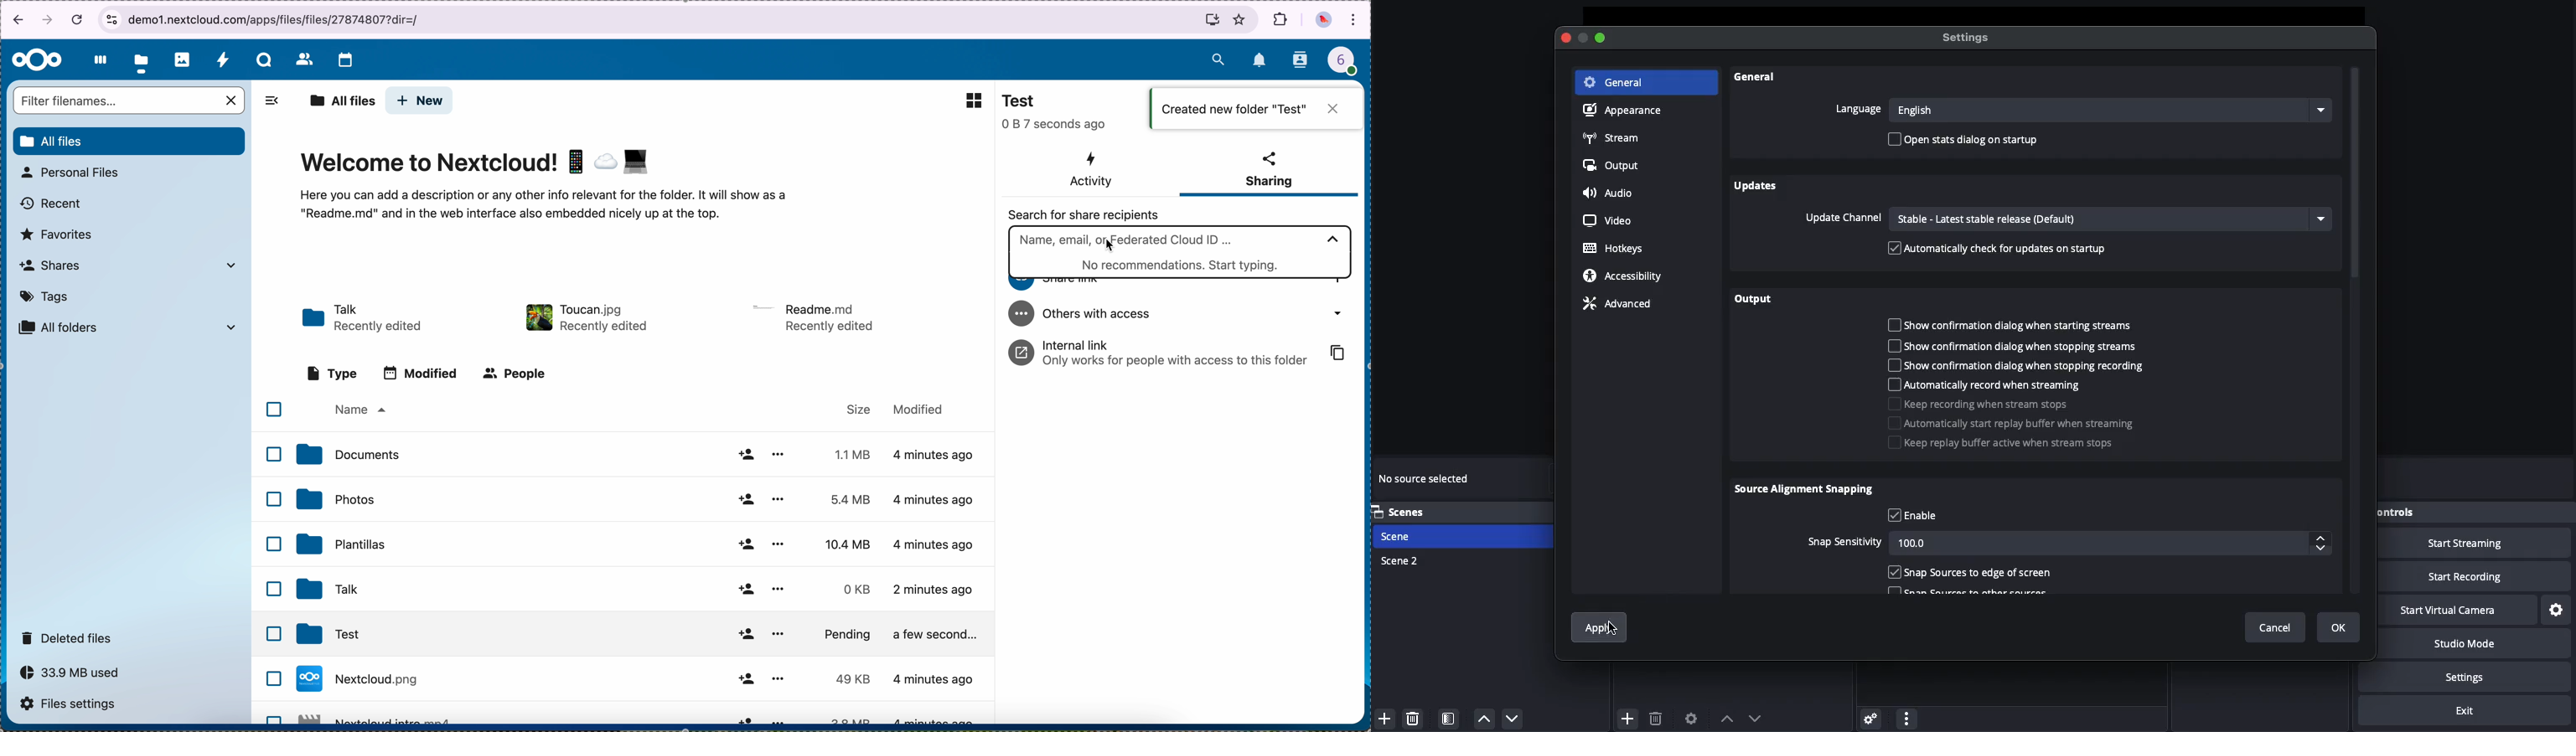 The image size is (2576, 756). I want to click on Nextcloud logo, so click(38, 61).